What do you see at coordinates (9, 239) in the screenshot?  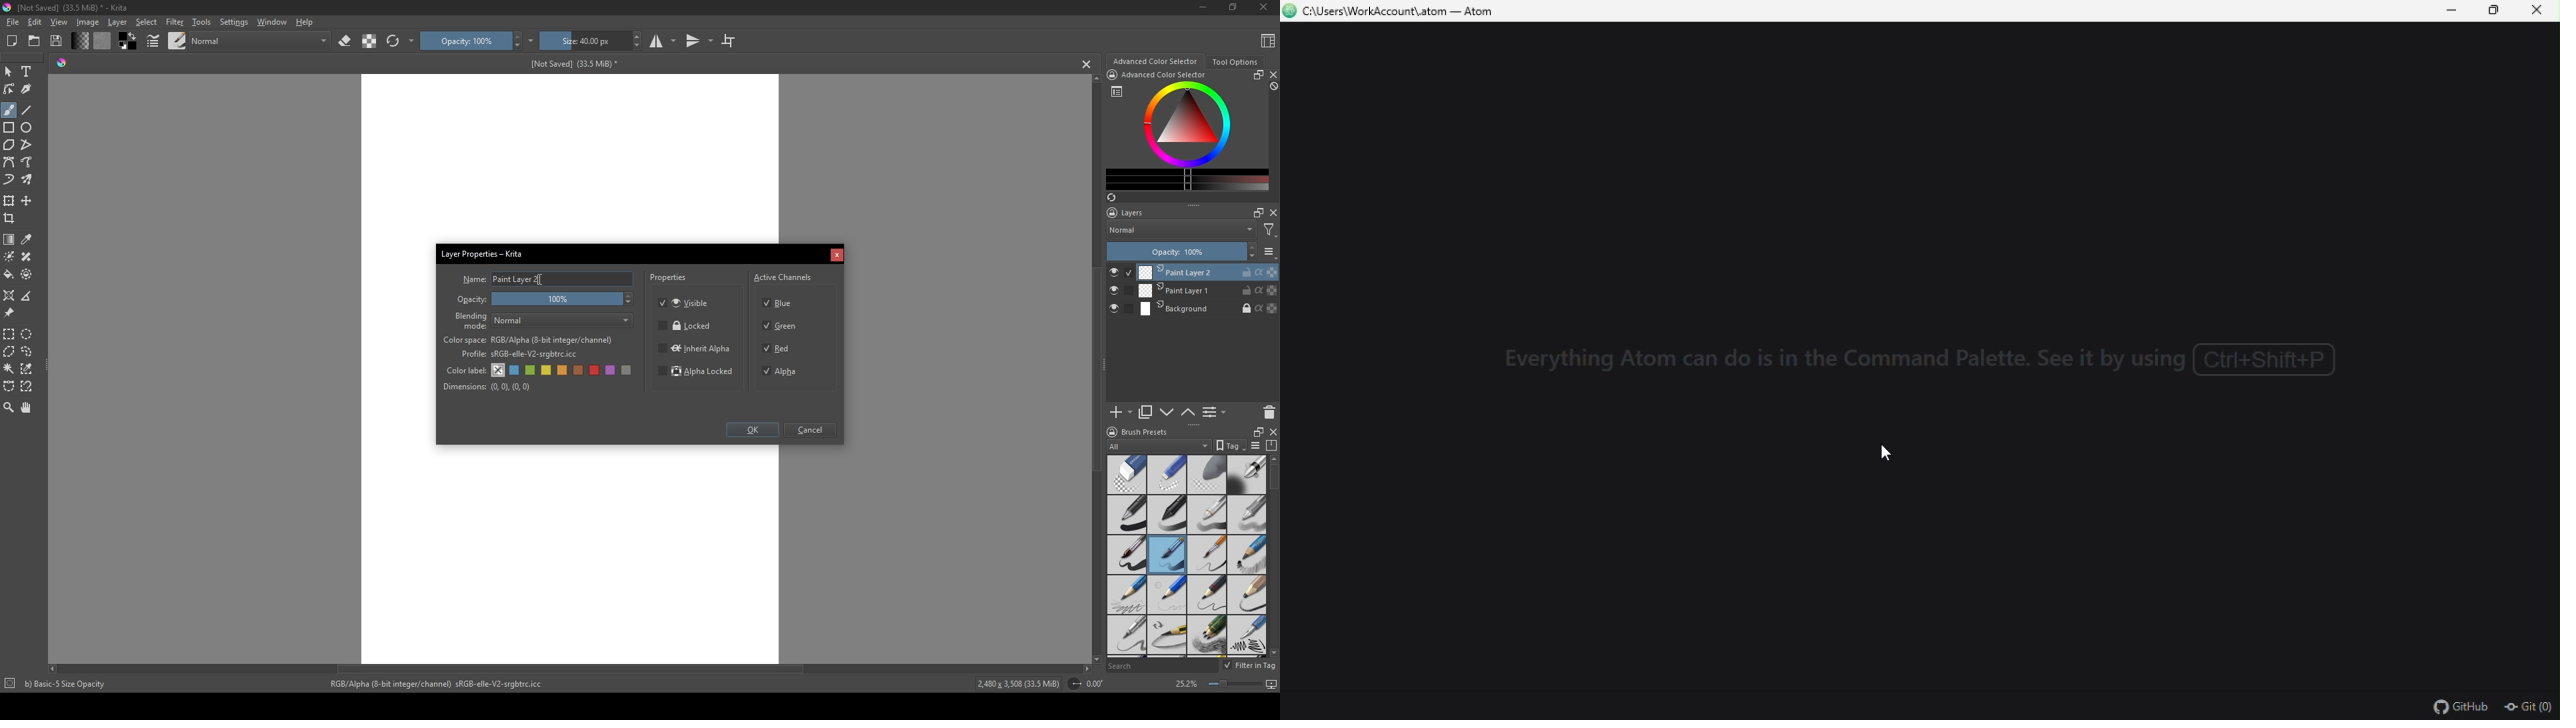 I see `gradient` at bounding box center [9, 239].